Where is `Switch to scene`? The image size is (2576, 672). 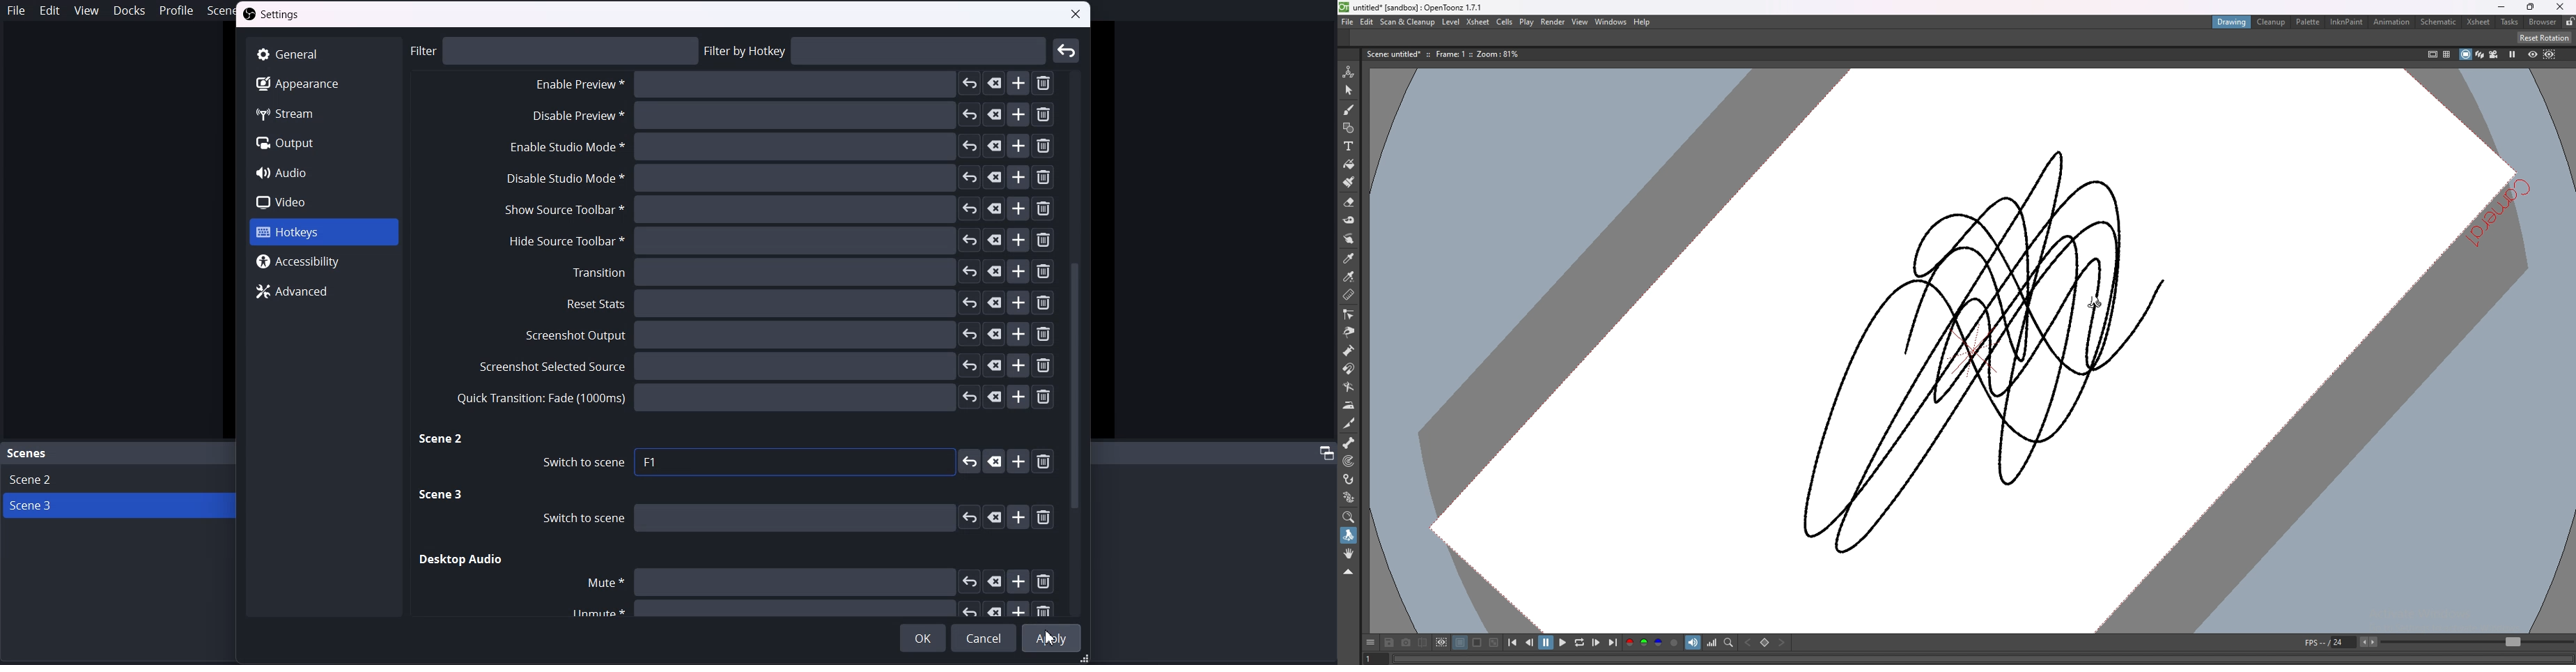
Switch to scene is located at coordinates (578, 463).